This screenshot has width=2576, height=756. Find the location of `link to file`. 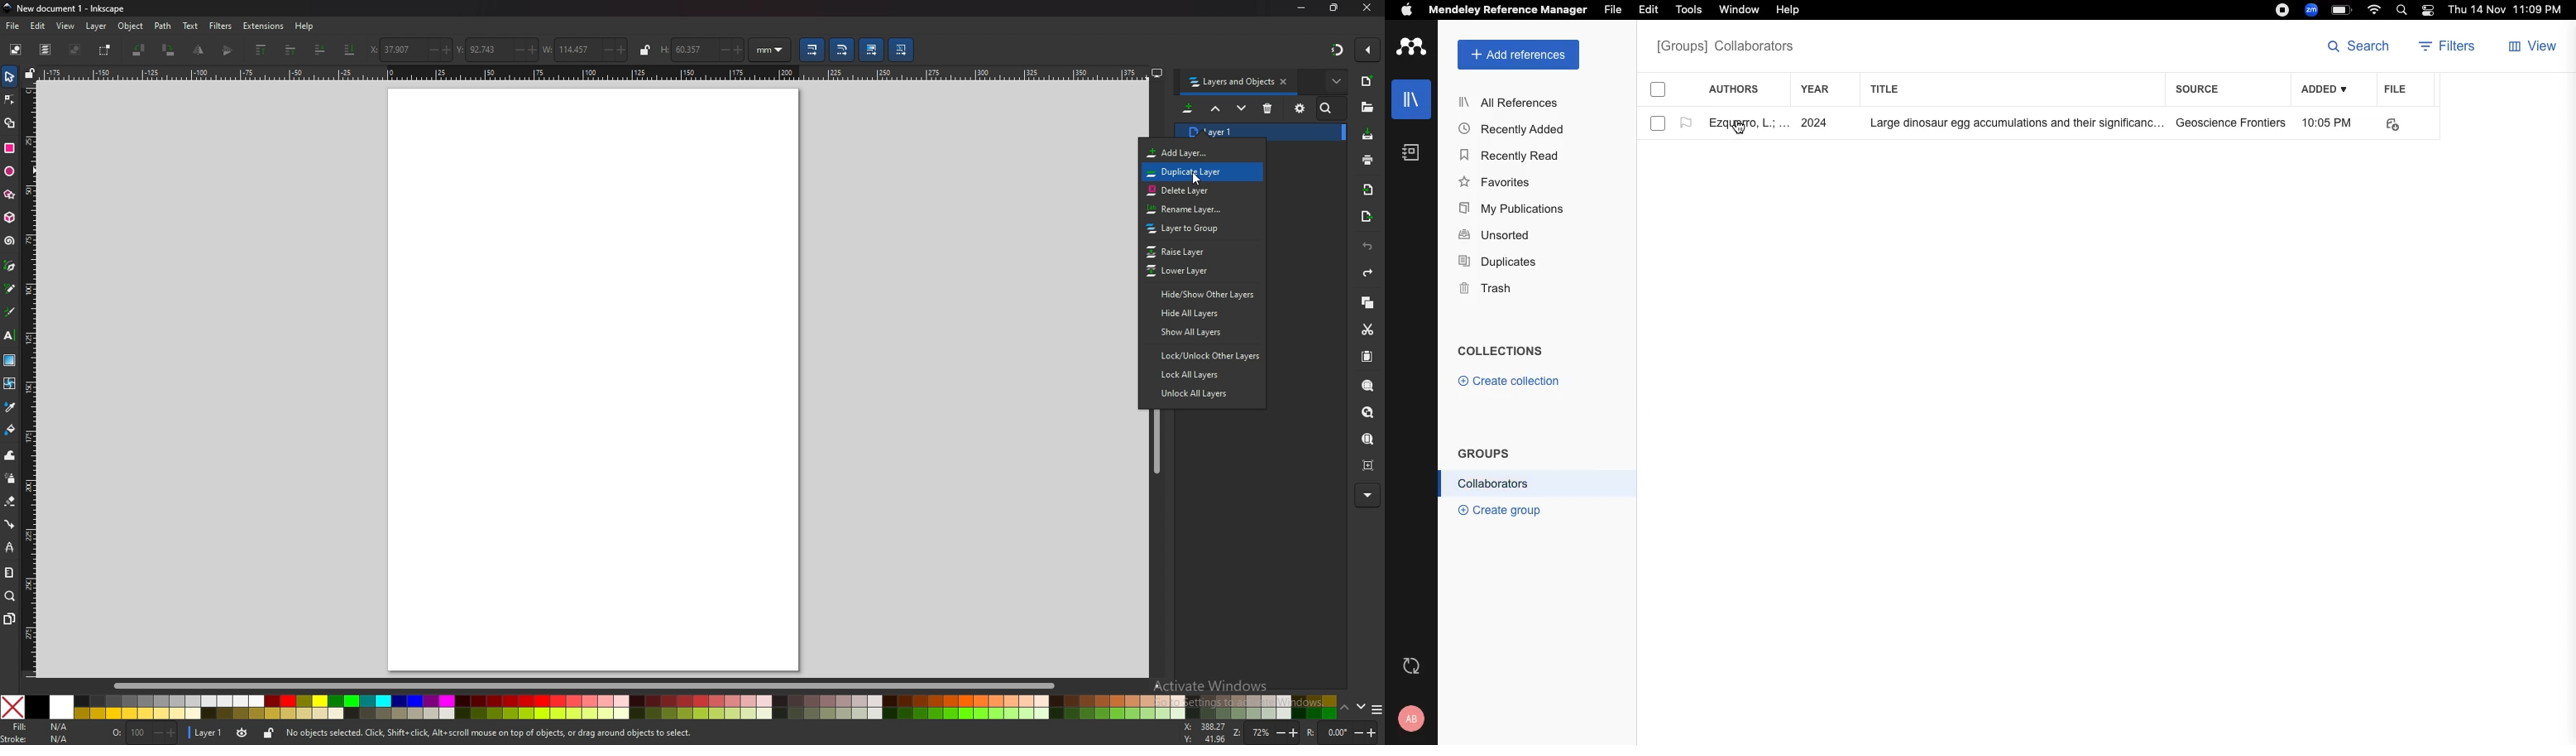

link to file is located at coordinates (2400, 123).